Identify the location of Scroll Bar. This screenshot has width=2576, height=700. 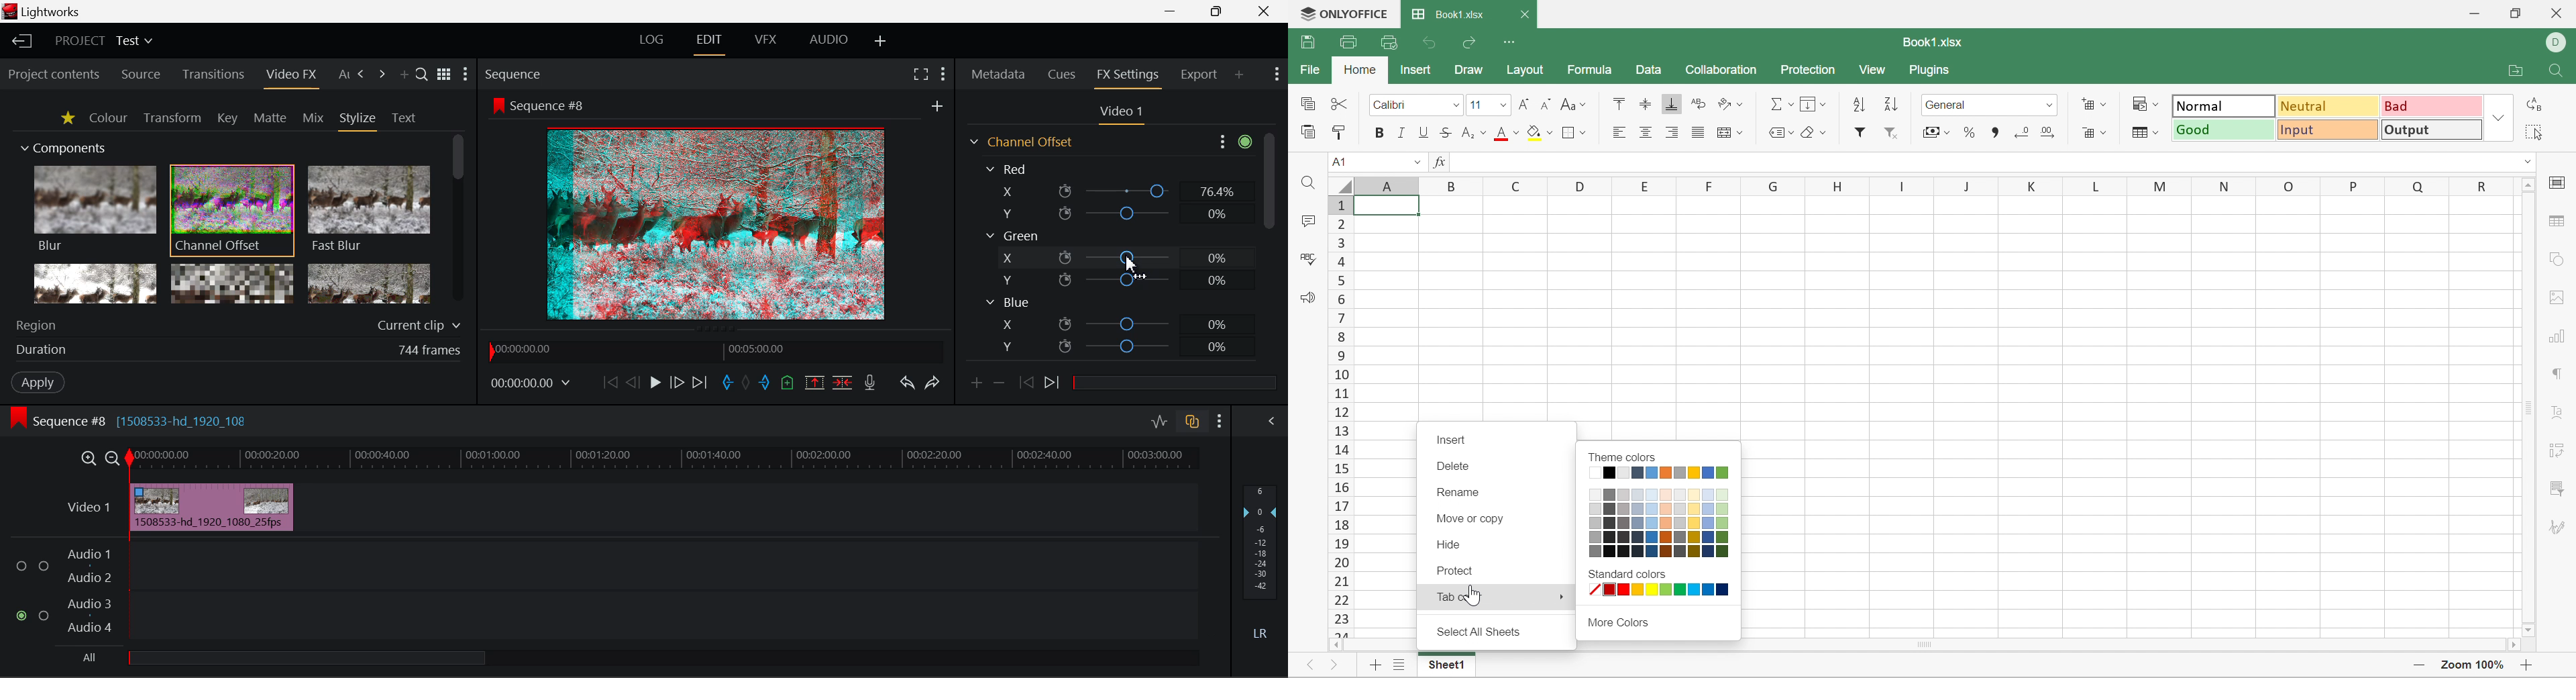
(456, 218).